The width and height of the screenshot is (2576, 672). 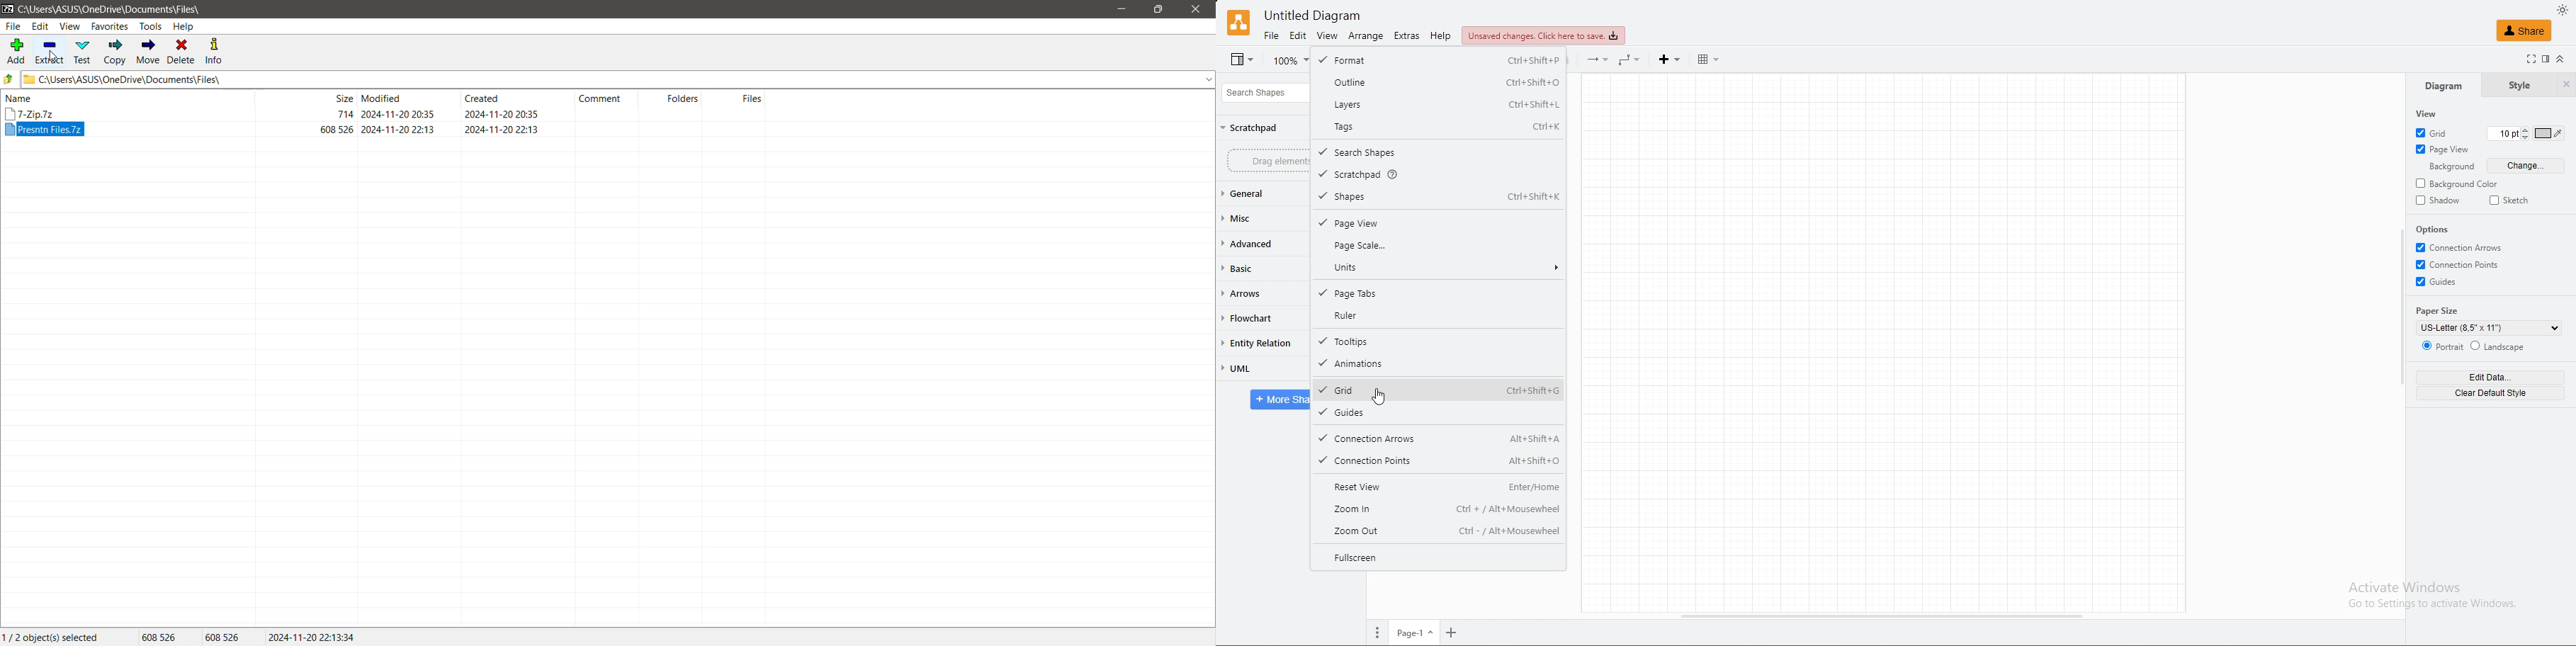 I want to click on folders, so click(x=683, y=98).